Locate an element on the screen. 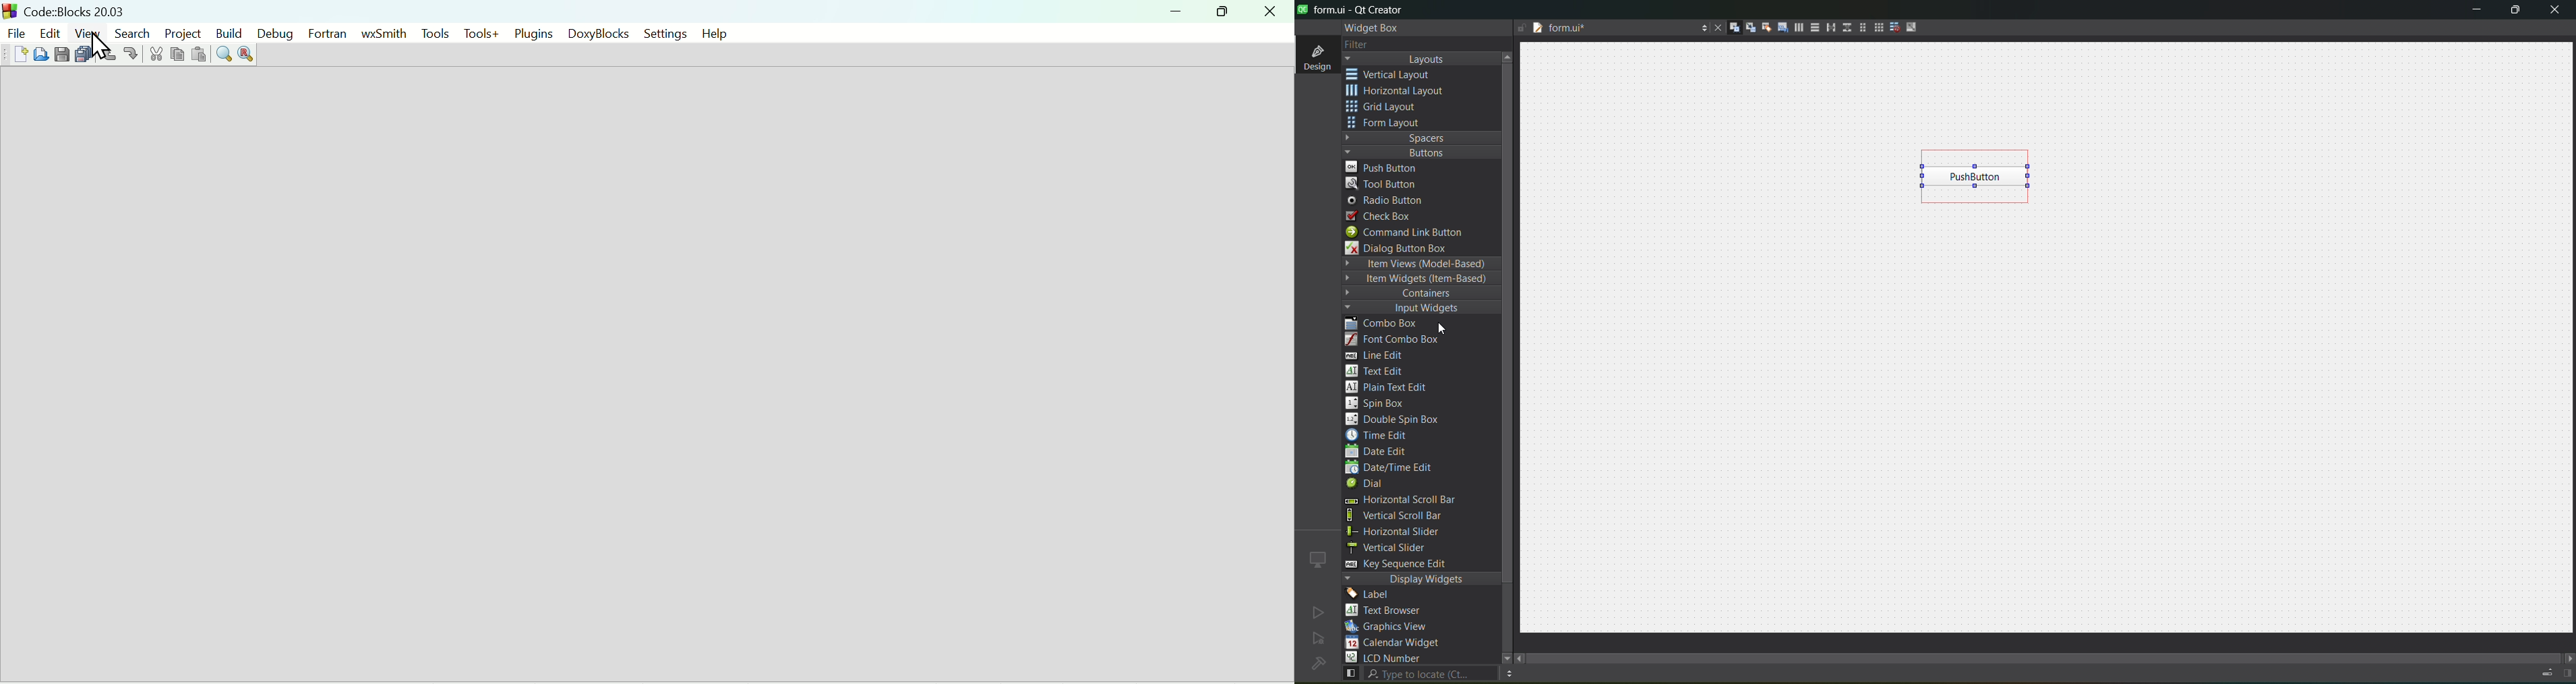 The image size is (2576, 700). key sequence edit is located at coordinates (1405, 564).